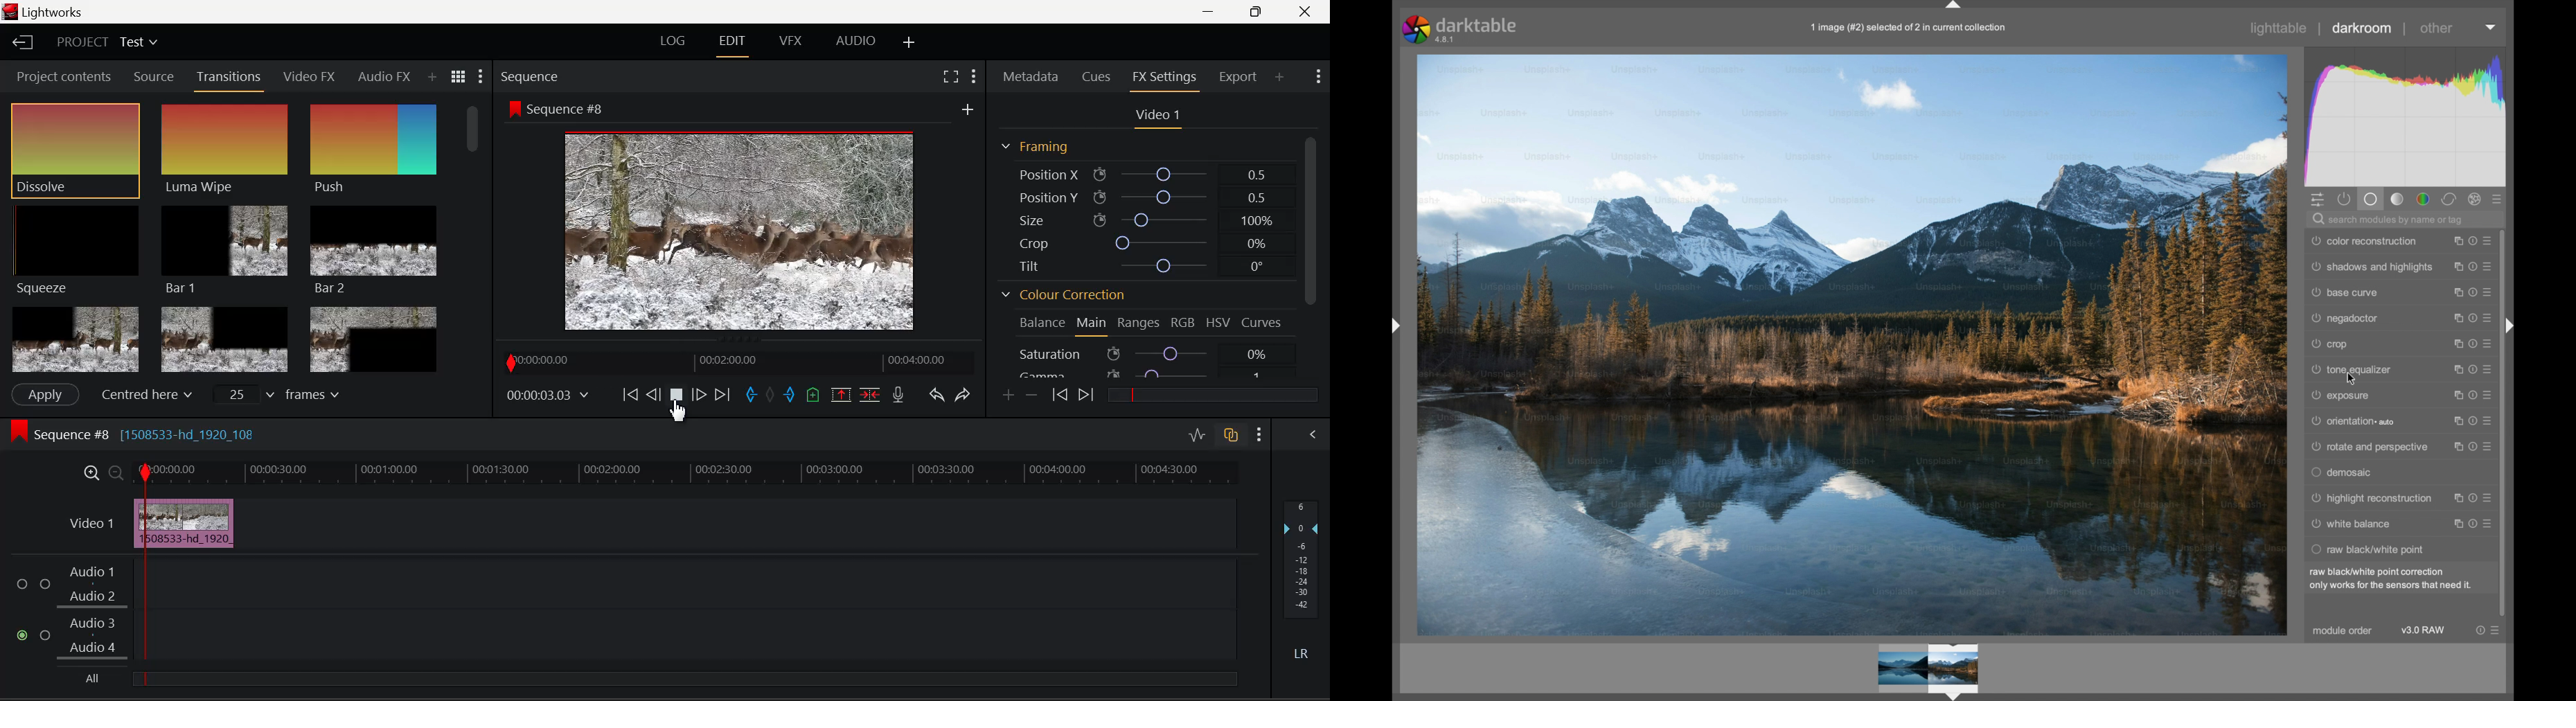  What do you see at coordinates (1139, 324) in the screenshot?
I see `Ranges` at bounding box center [1139, 324].